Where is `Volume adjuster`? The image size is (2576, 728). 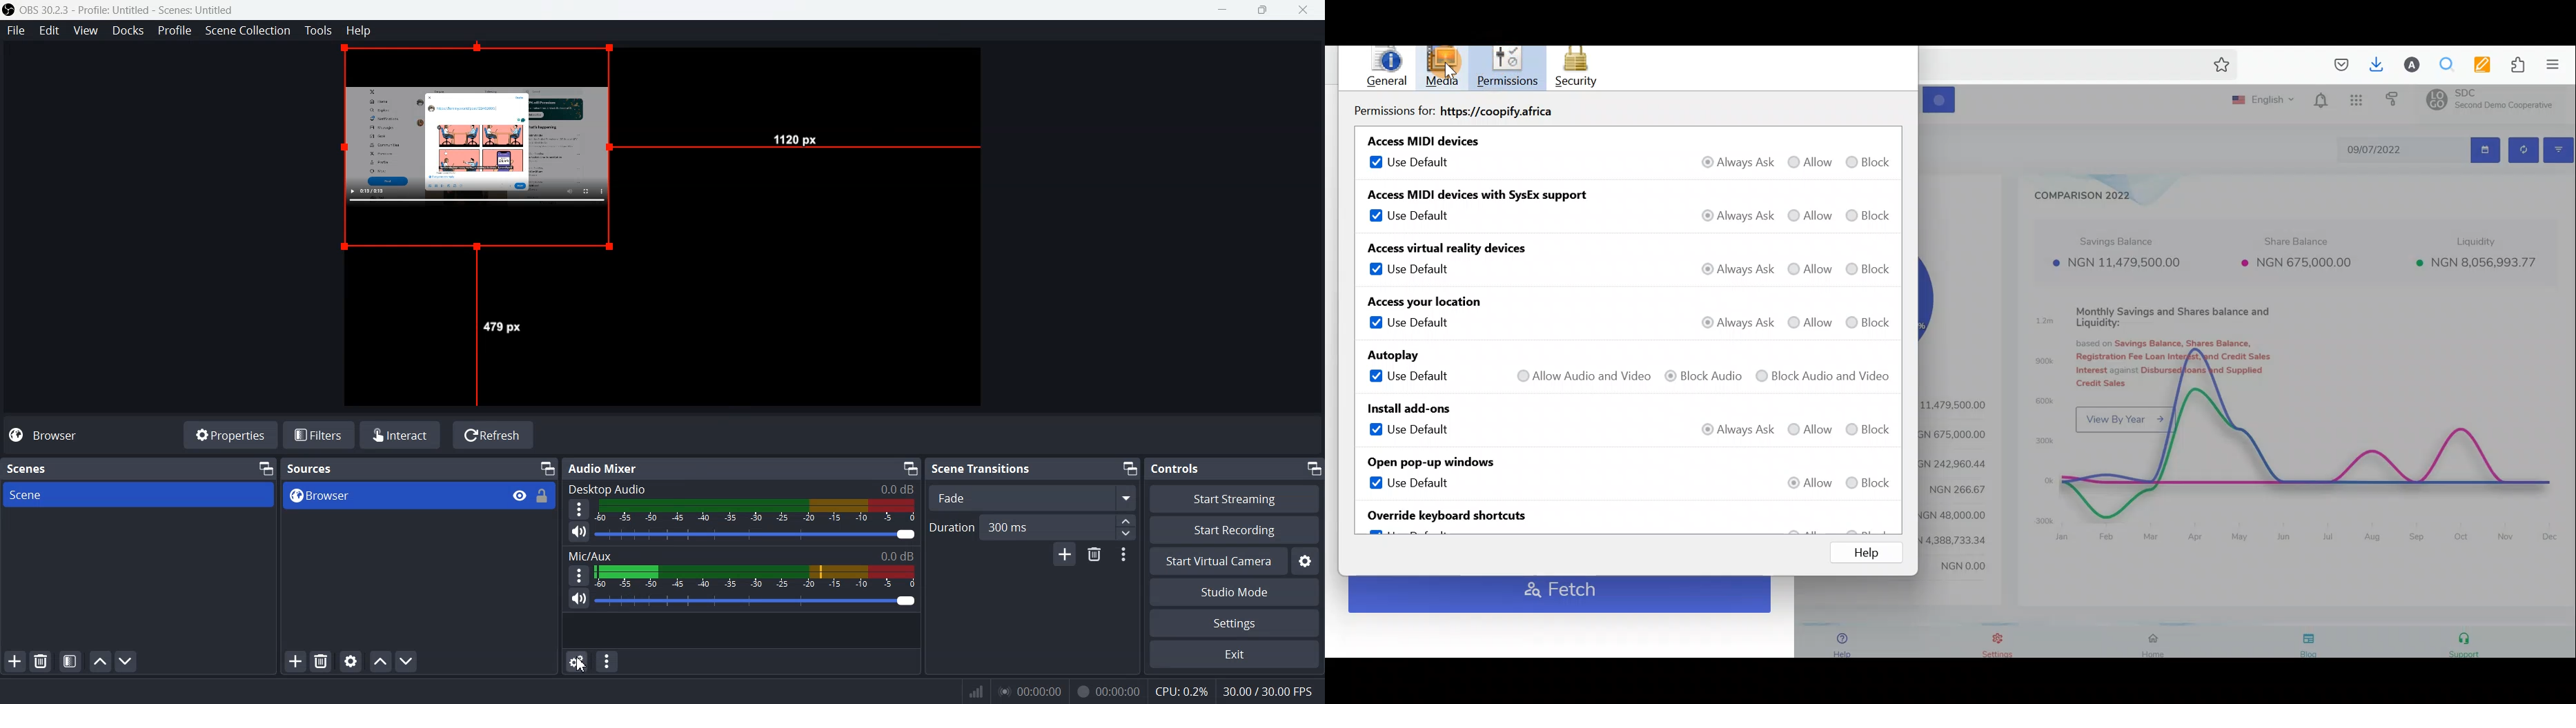 Volume adjuster is located at coordinates (758, 534).